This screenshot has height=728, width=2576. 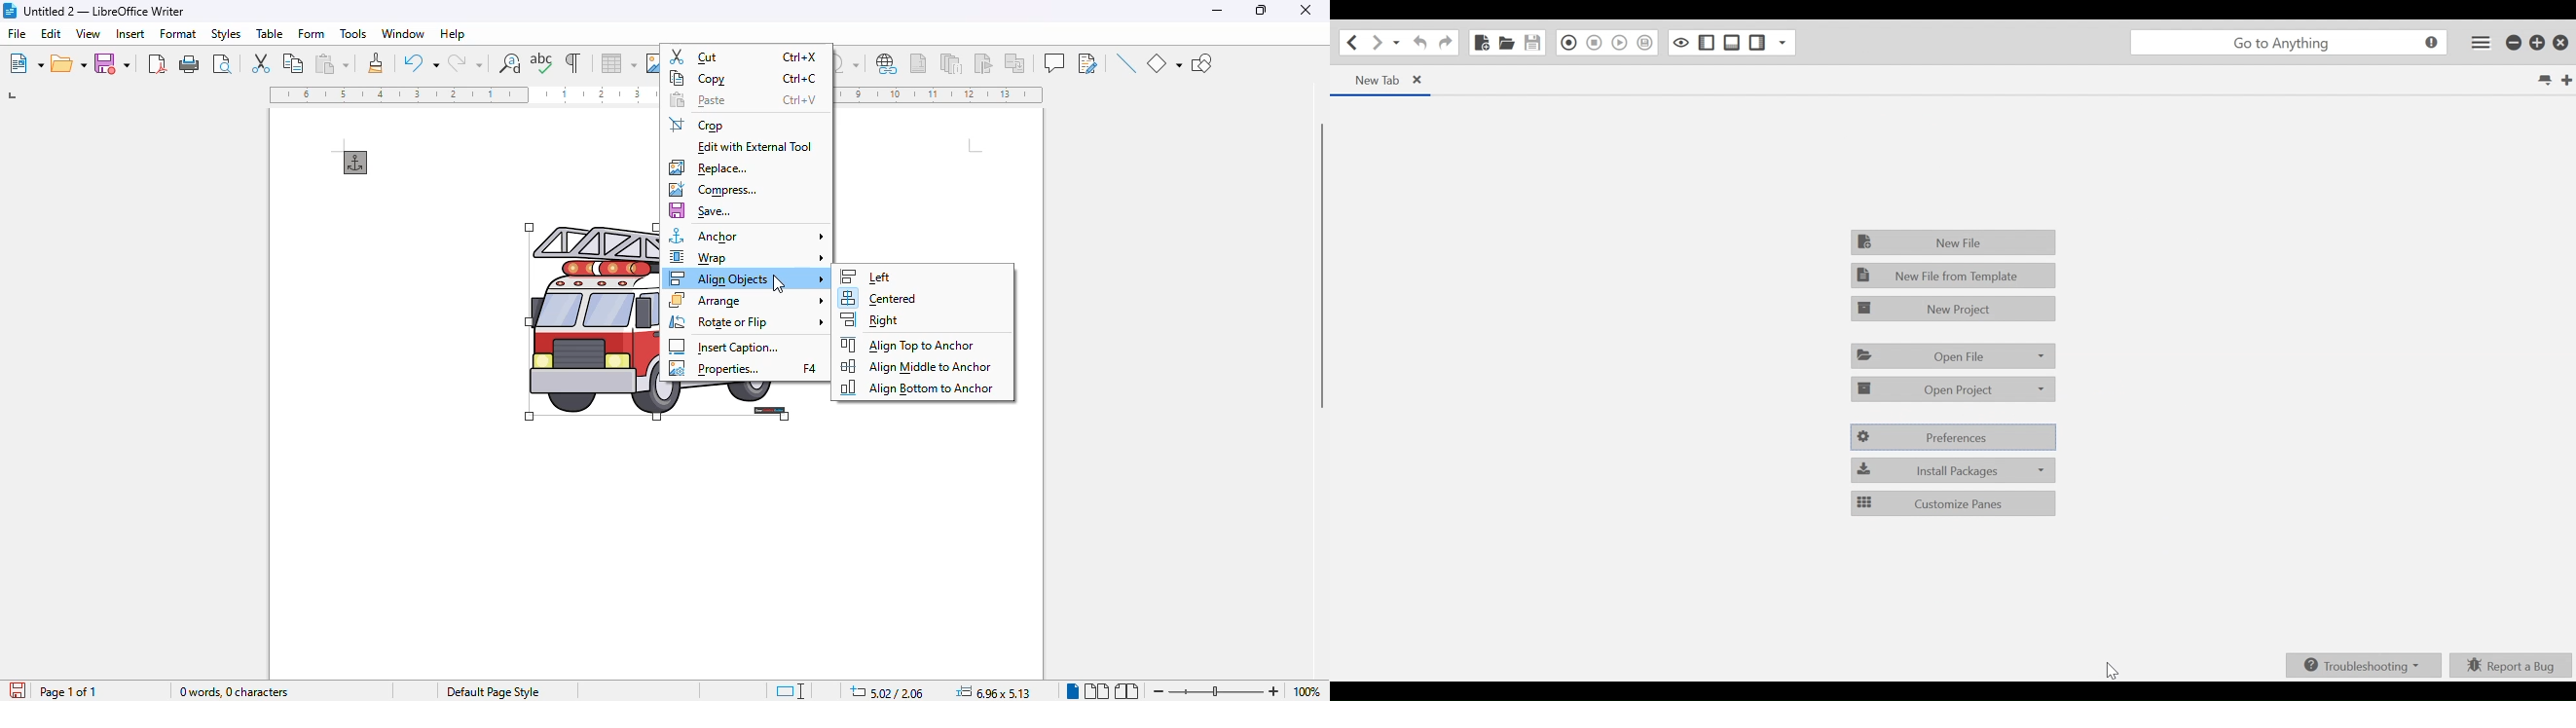 What do you see at coordinates (1951, 437) in the screenshot?
I see `Preferencees` at bounding box center [1951, 437].